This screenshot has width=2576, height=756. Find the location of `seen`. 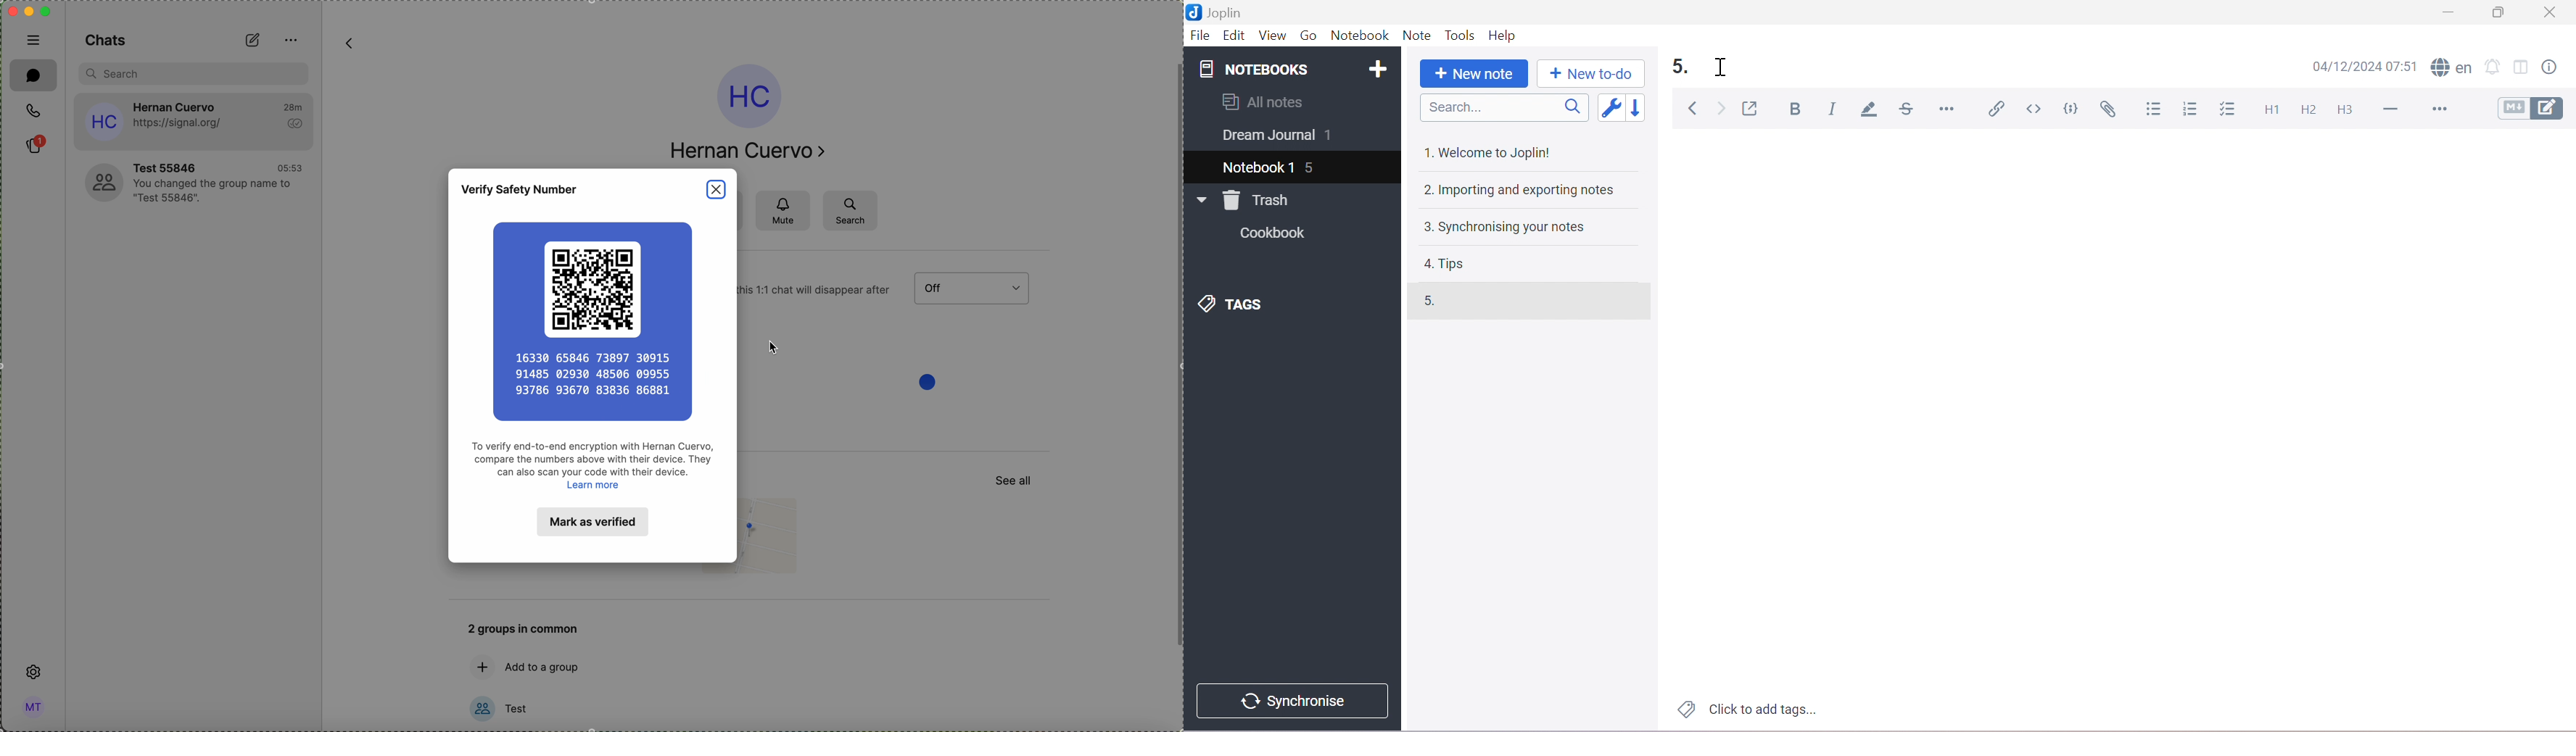

seen is located at coordinates (294, 123).